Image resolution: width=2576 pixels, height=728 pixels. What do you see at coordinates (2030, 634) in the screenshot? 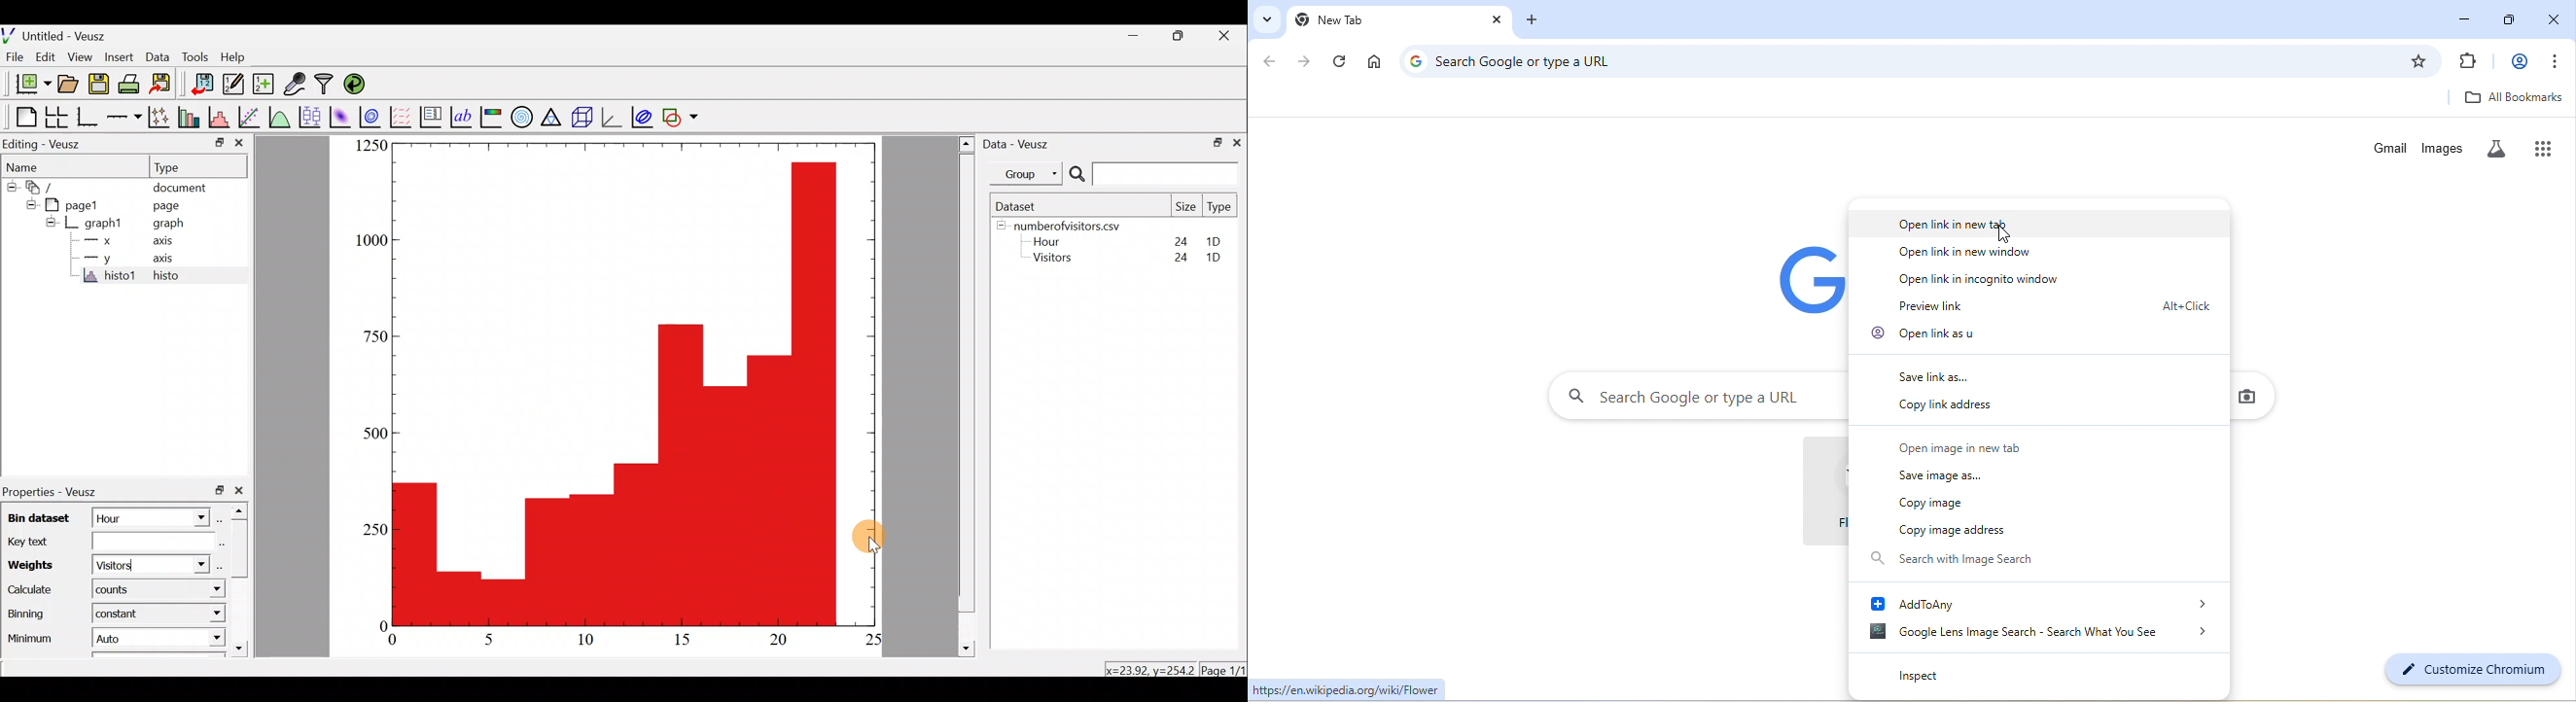
I see `google lens image search` at bounding box center [2030, 634].